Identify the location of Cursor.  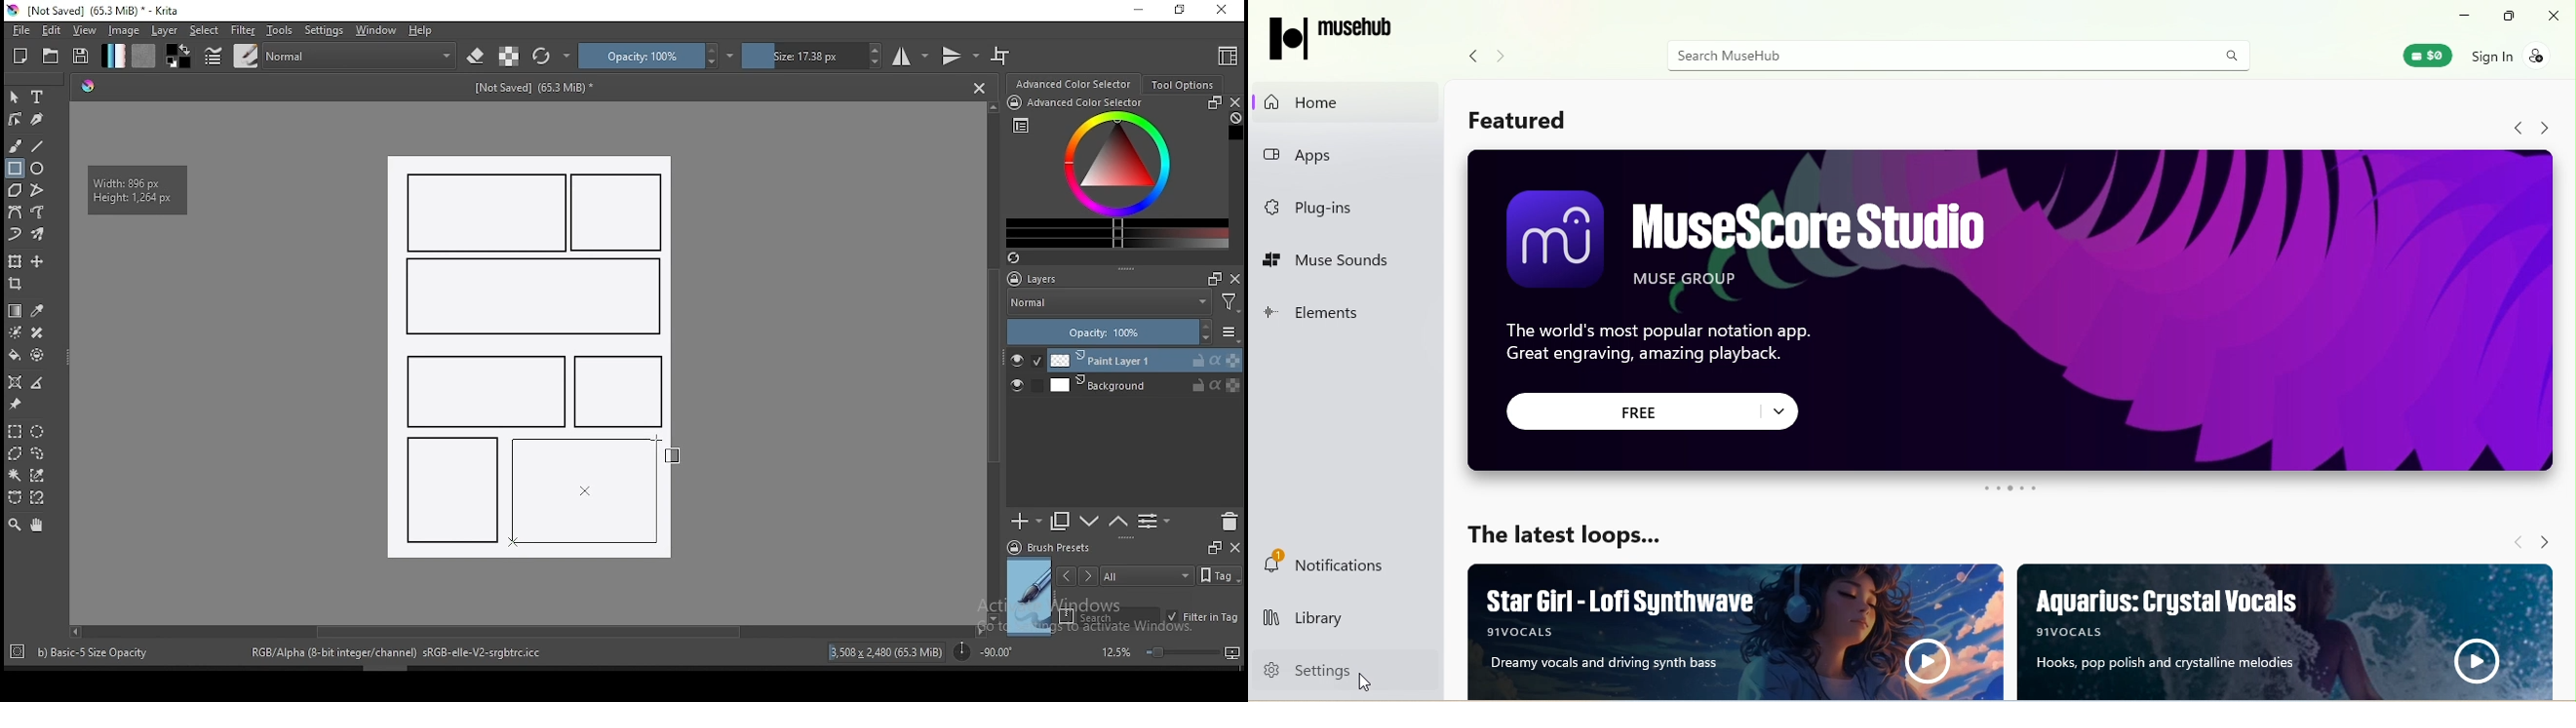
(1370, 683).